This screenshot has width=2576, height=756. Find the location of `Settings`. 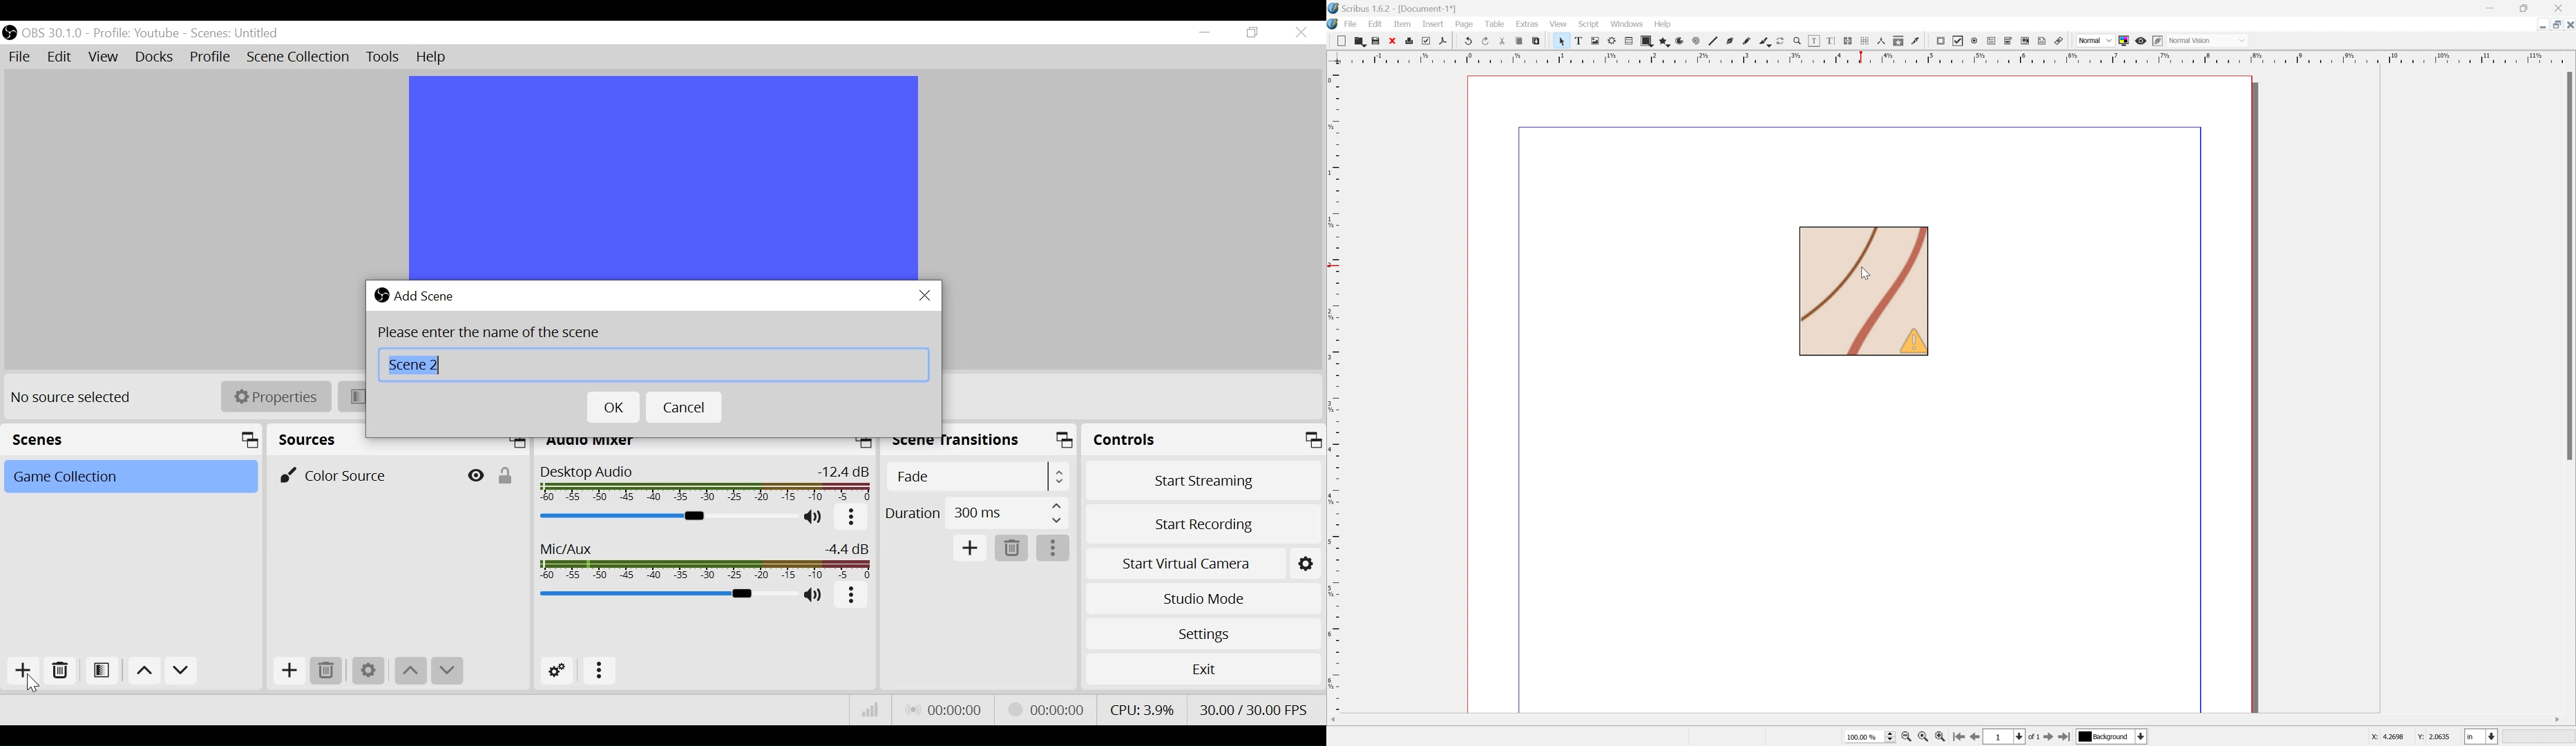

Settings is located at coordinates (368, 671).